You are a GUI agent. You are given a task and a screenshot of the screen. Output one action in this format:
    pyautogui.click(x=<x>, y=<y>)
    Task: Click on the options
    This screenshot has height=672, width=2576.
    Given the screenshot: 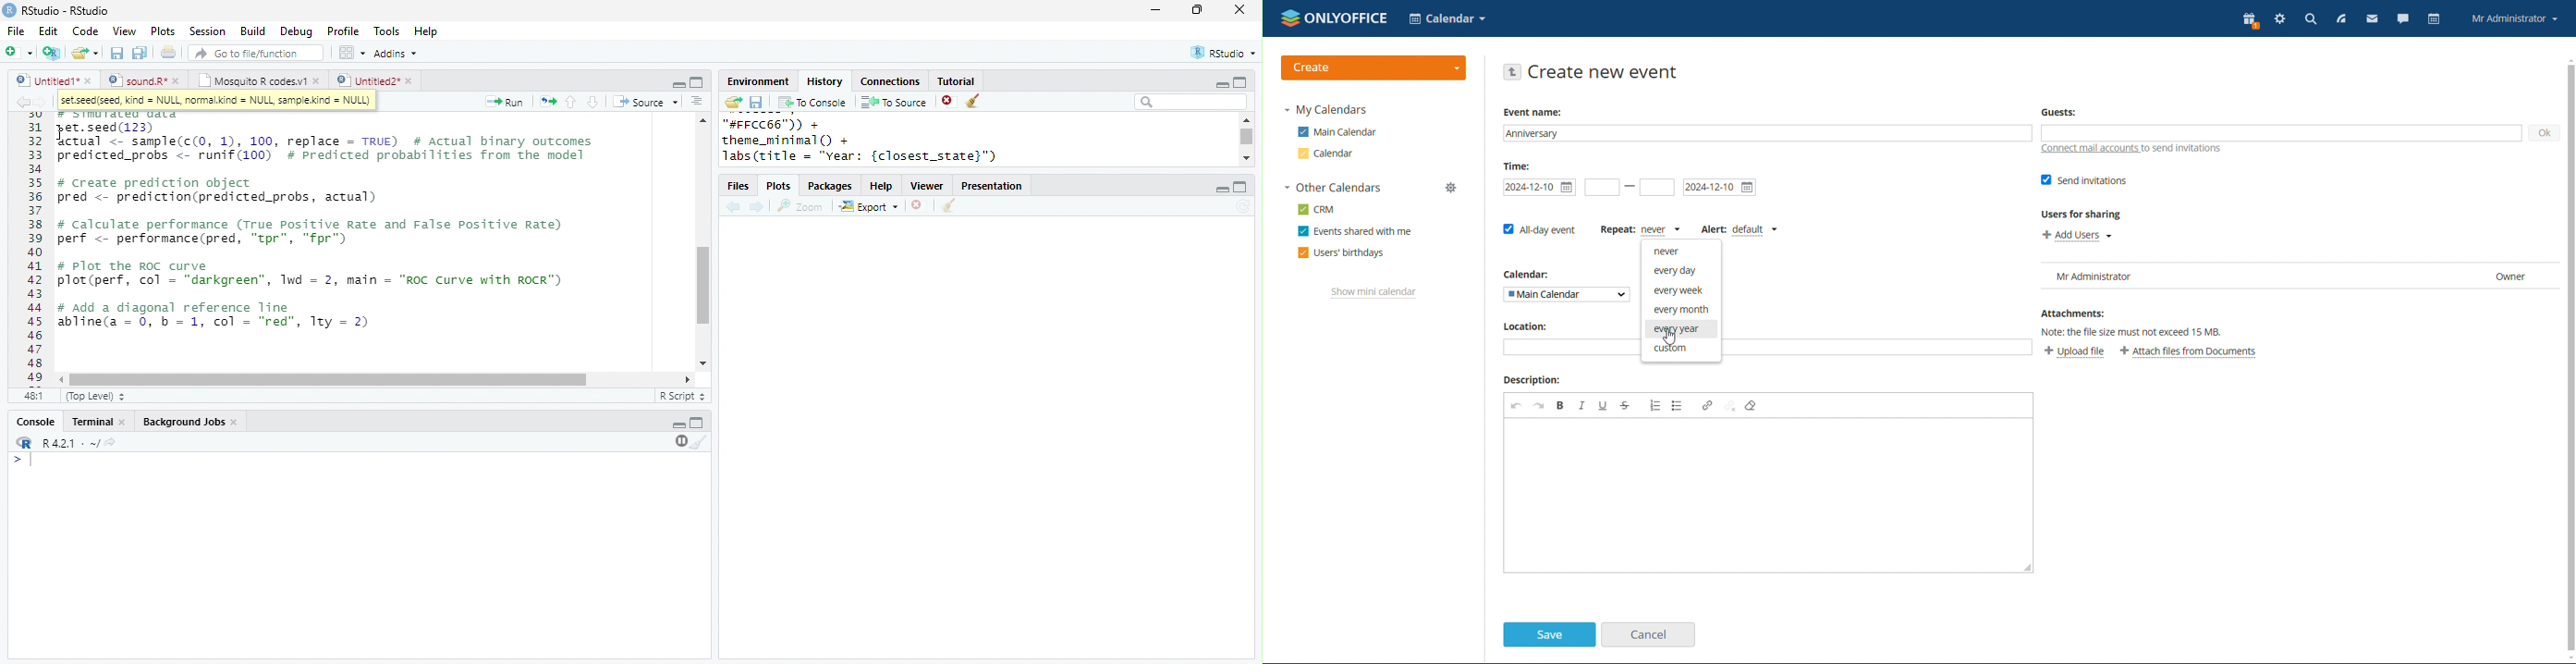 What is the action you would take?
    pyautogui.click(x=697, y=101)
    